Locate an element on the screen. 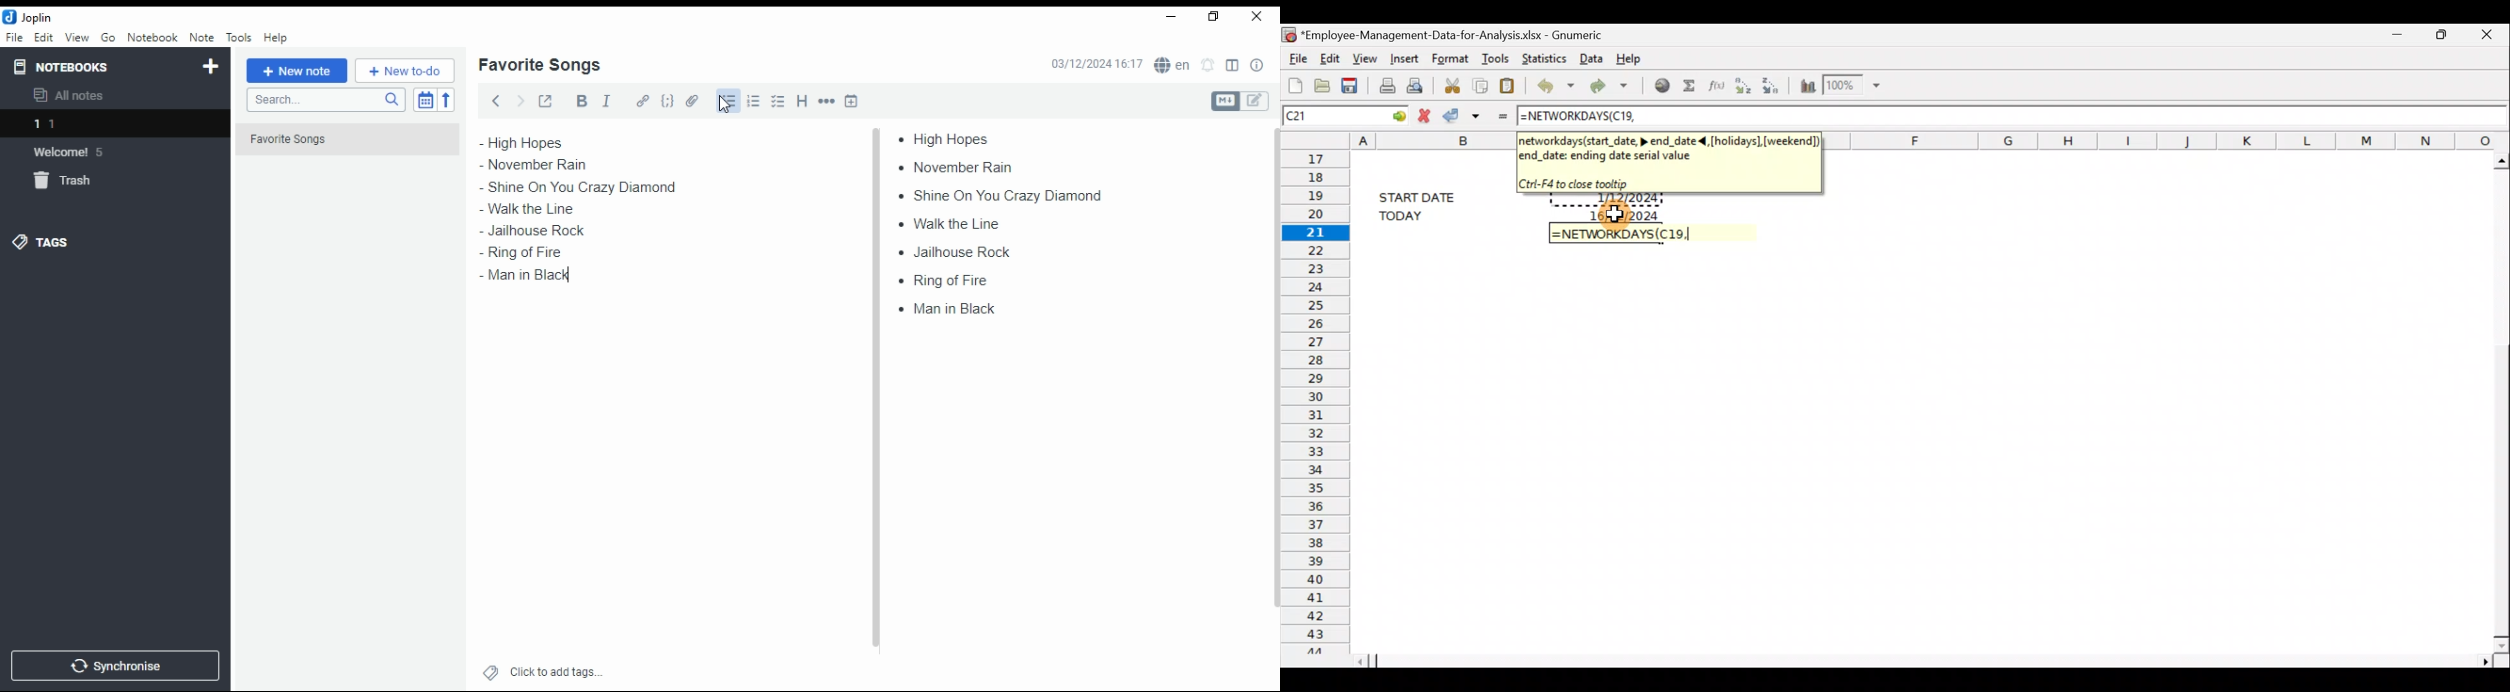 This screenshot has width=2520, height=700. toggle sort order field is located at coordinates (425, 100).